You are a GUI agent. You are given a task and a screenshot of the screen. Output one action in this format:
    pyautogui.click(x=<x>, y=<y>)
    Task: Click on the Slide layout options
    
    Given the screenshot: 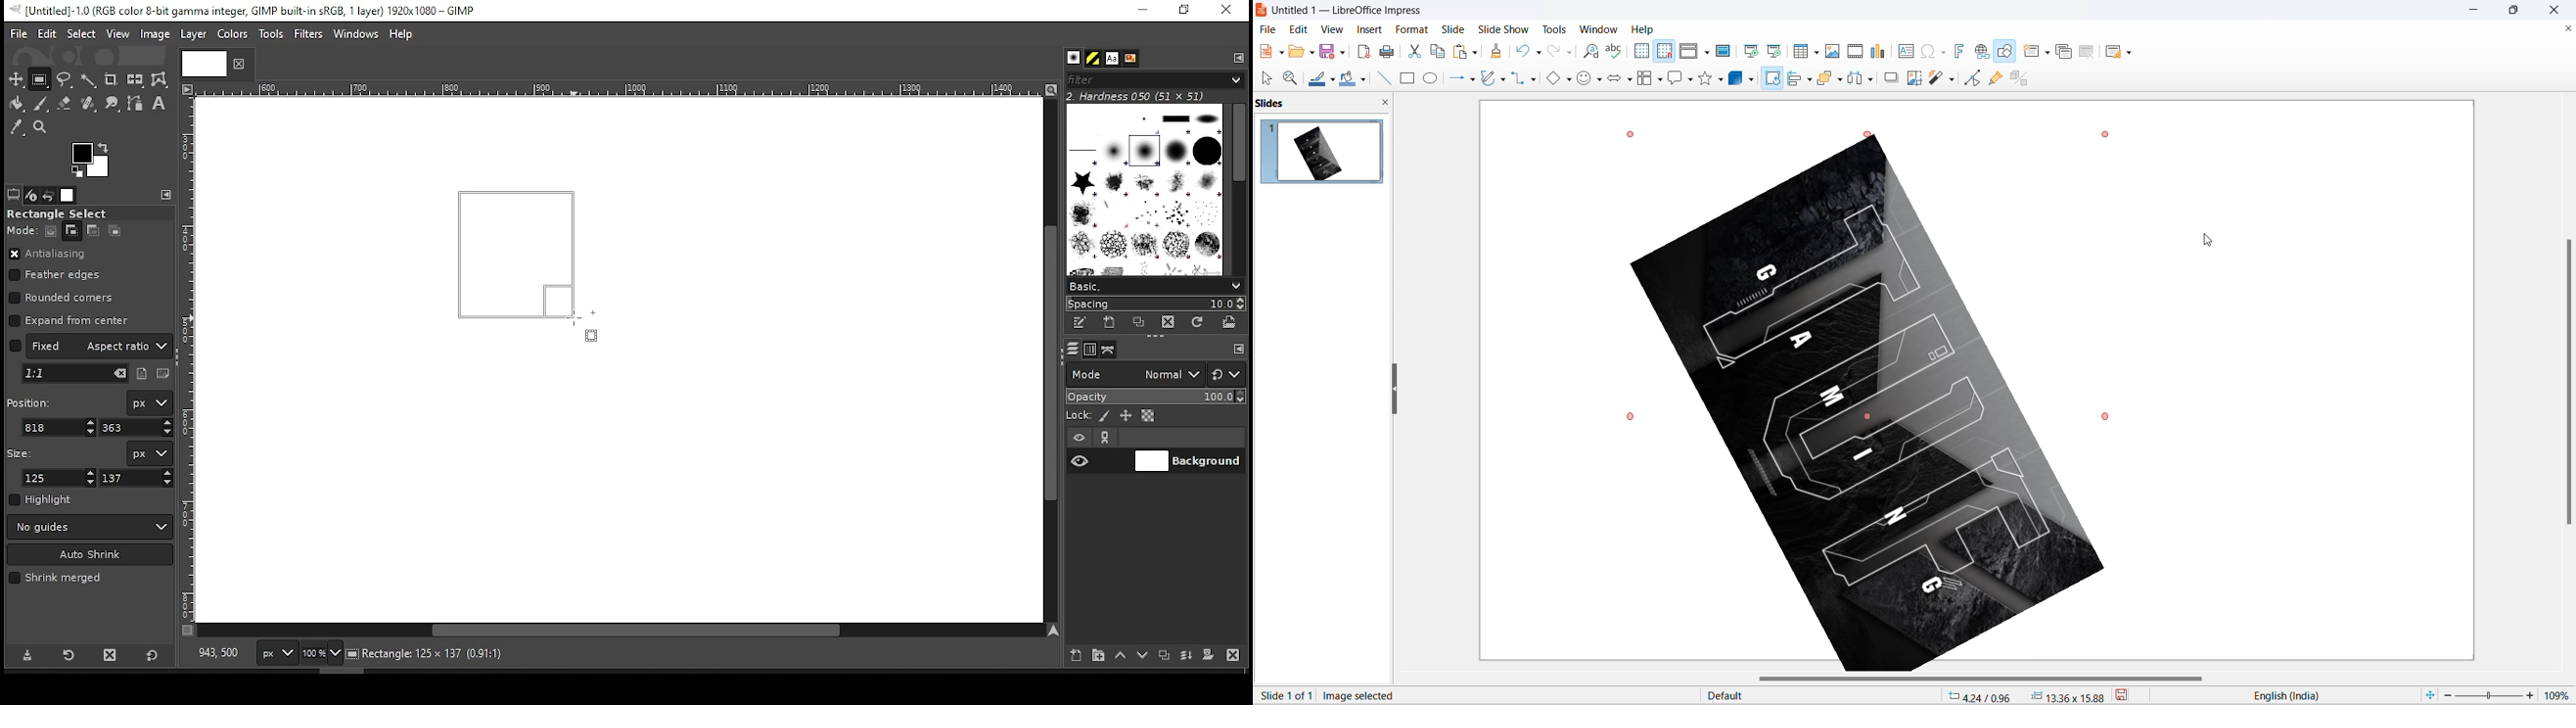 What is the action you would take?
    pyautogui.click(x=2133, y=53)
    